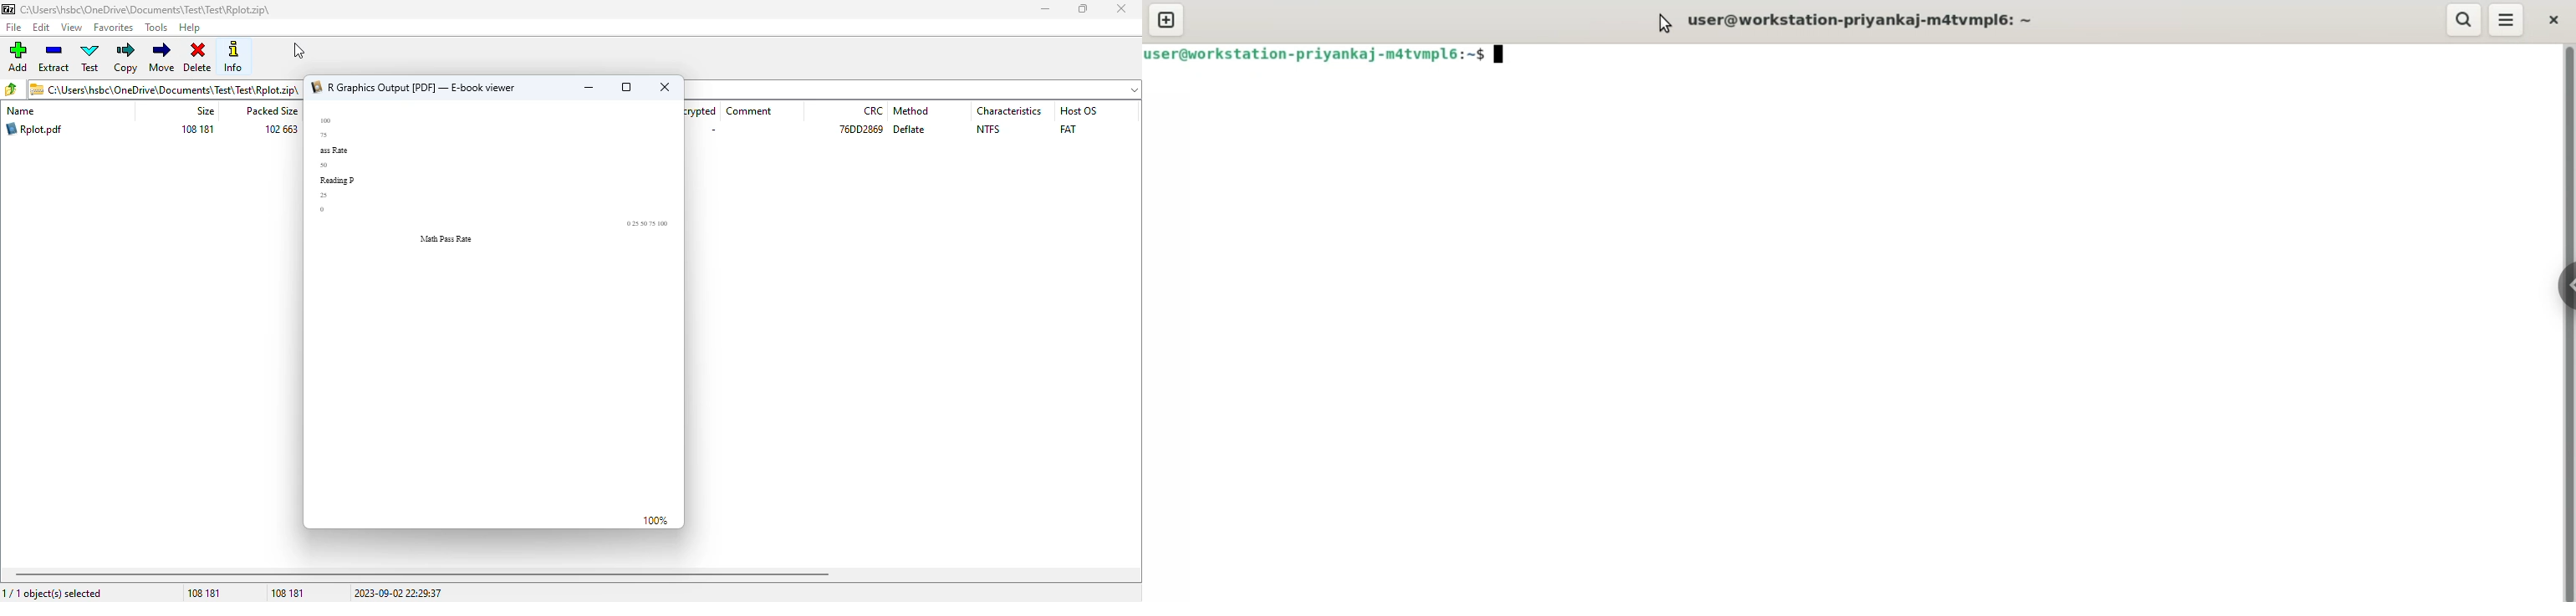 The width and height of the screenshot is (2576, 616). Describe the element at coordinates (53, 594) in the screenshot. I see `1/1 object(s) selected` at that location.